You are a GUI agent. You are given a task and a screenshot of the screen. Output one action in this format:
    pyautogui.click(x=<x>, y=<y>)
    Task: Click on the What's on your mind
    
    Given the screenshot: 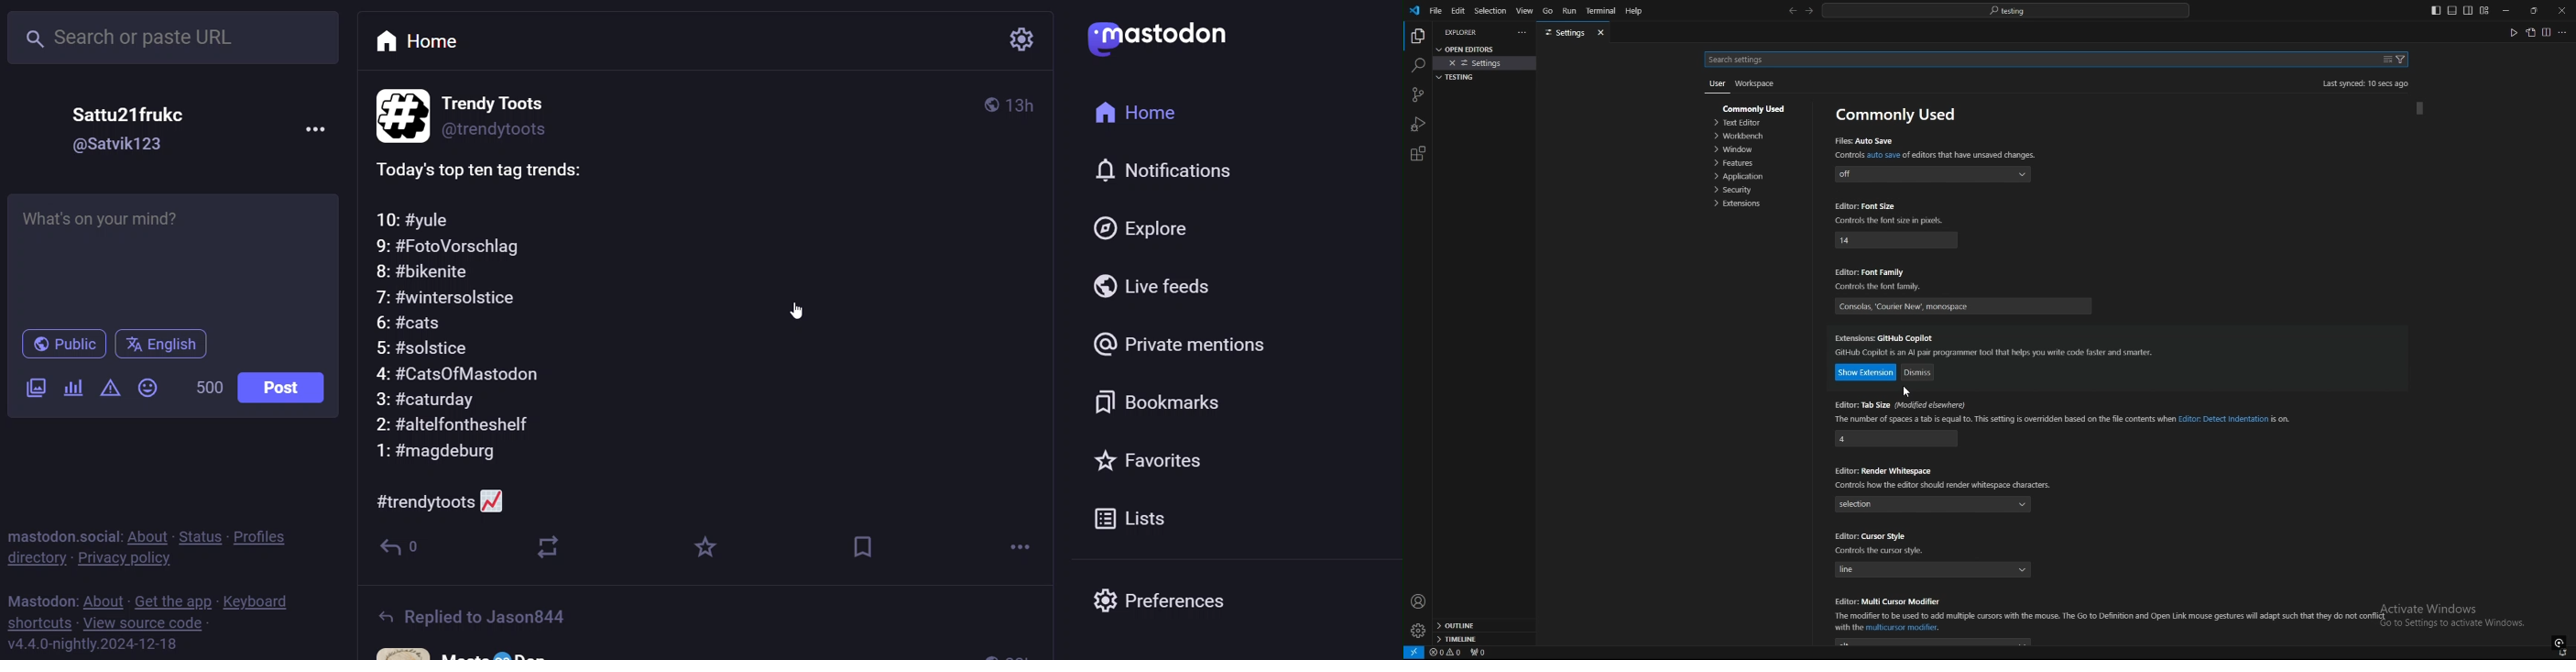 What is the action you would take?
    pyautogui.click(x=175, y=257)
    